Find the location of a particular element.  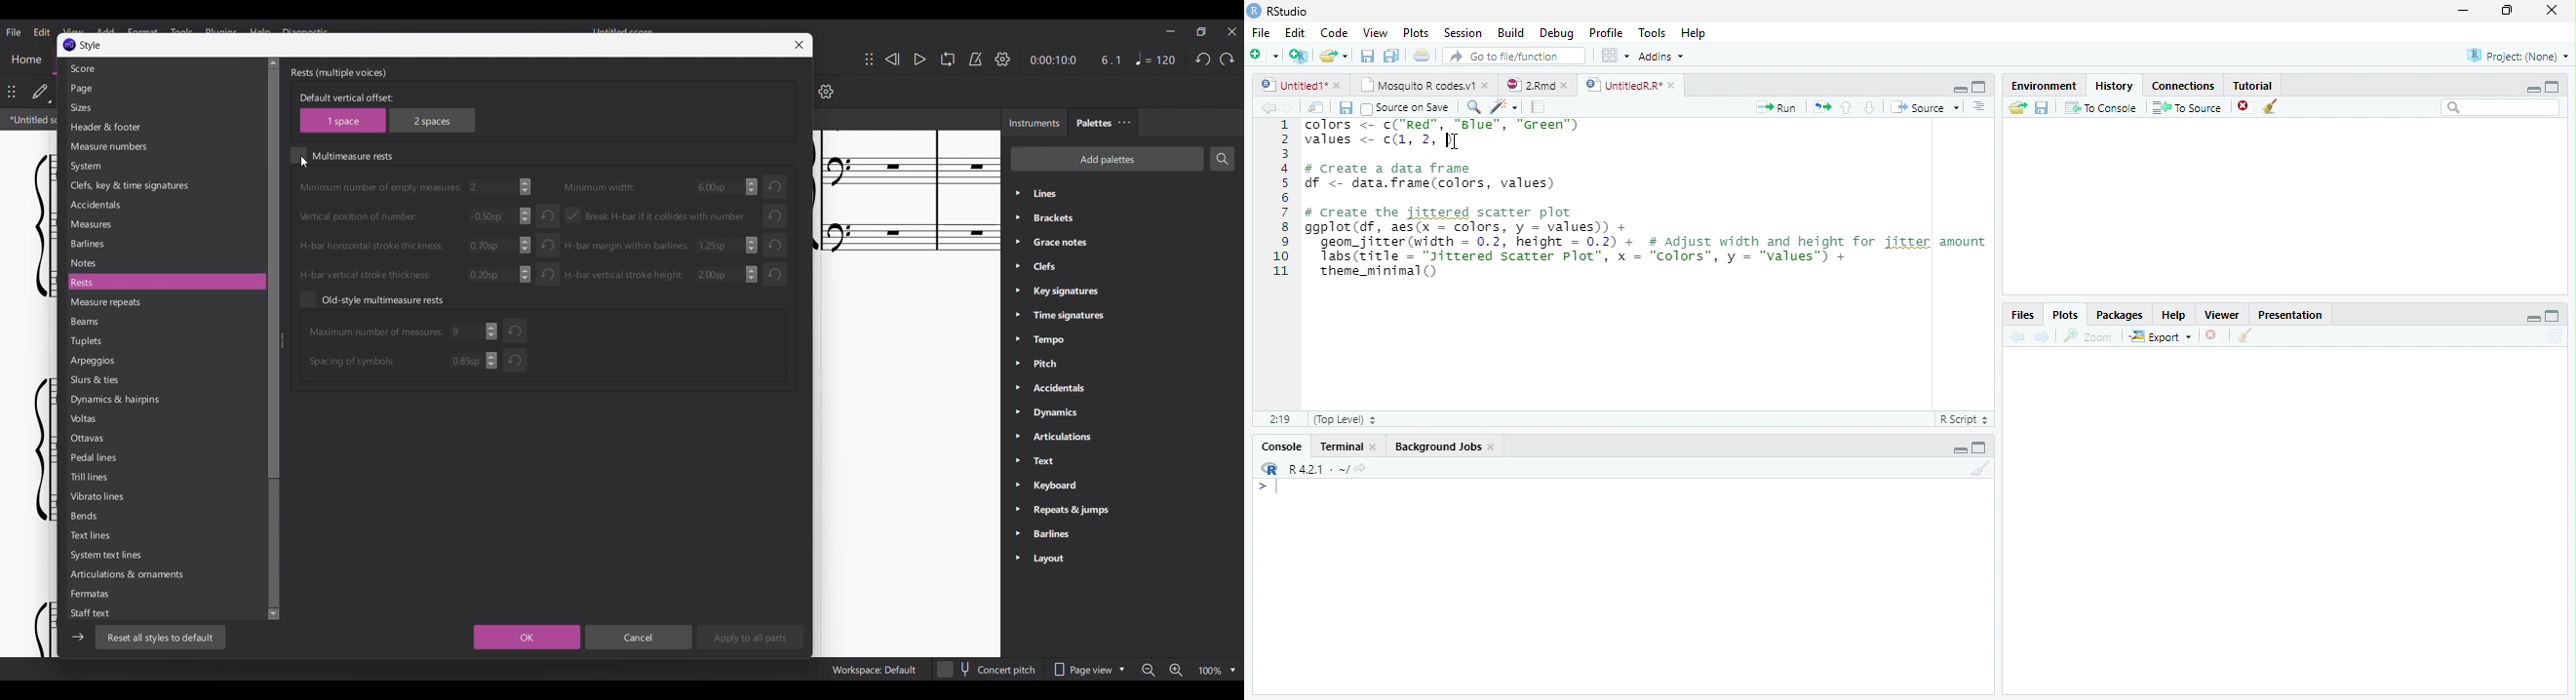

Print the current file is located at coordinates (1423, 55).